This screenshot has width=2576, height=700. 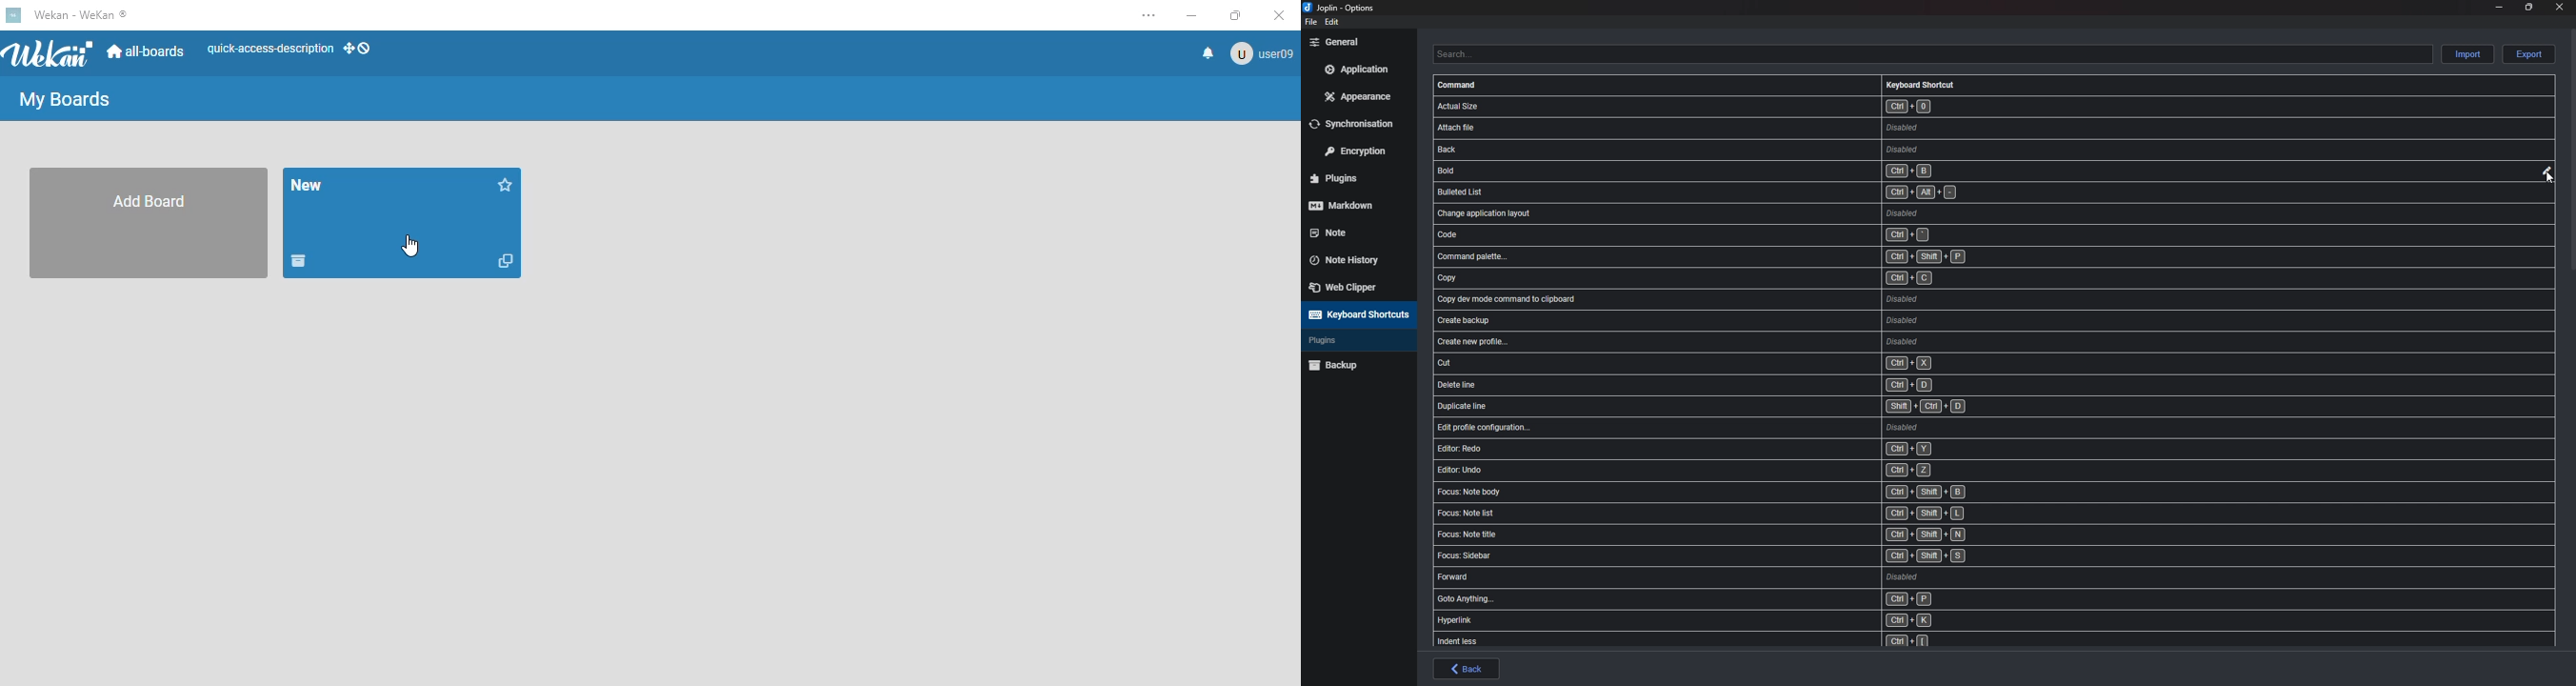 I want to click on Resize, so click(x=2529, y=7).